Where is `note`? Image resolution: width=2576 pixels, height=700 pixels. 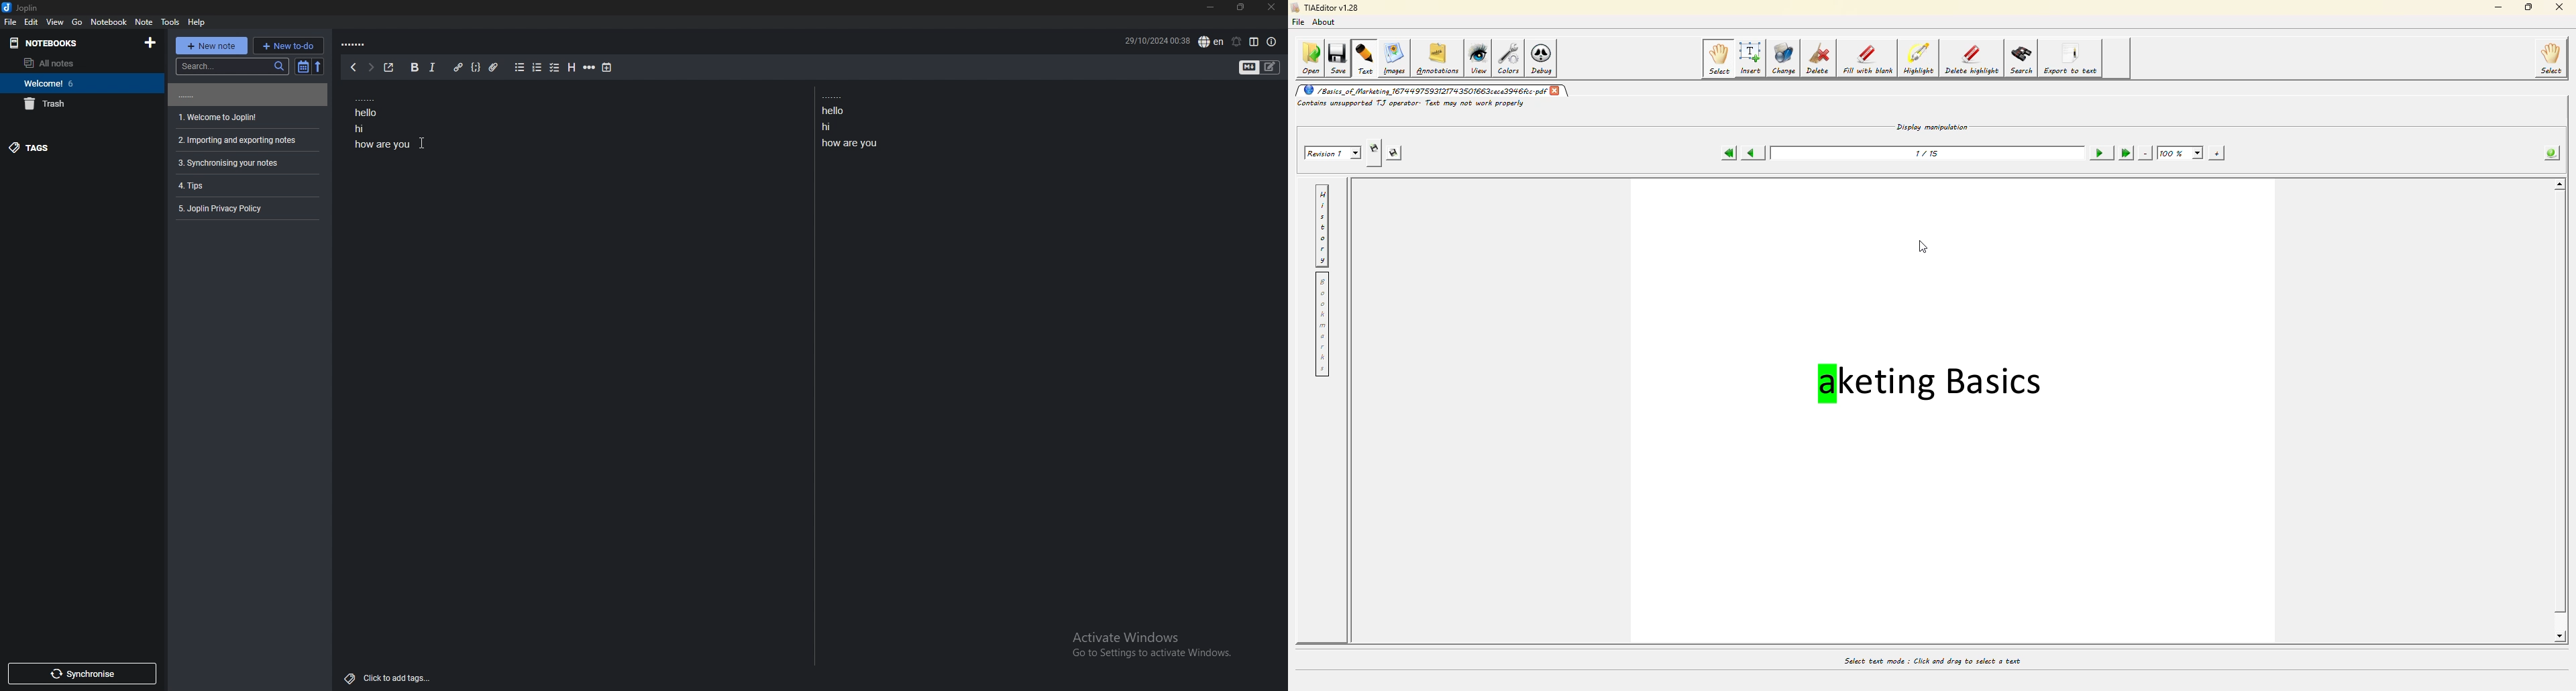 note is located at coordinates (246, 117).